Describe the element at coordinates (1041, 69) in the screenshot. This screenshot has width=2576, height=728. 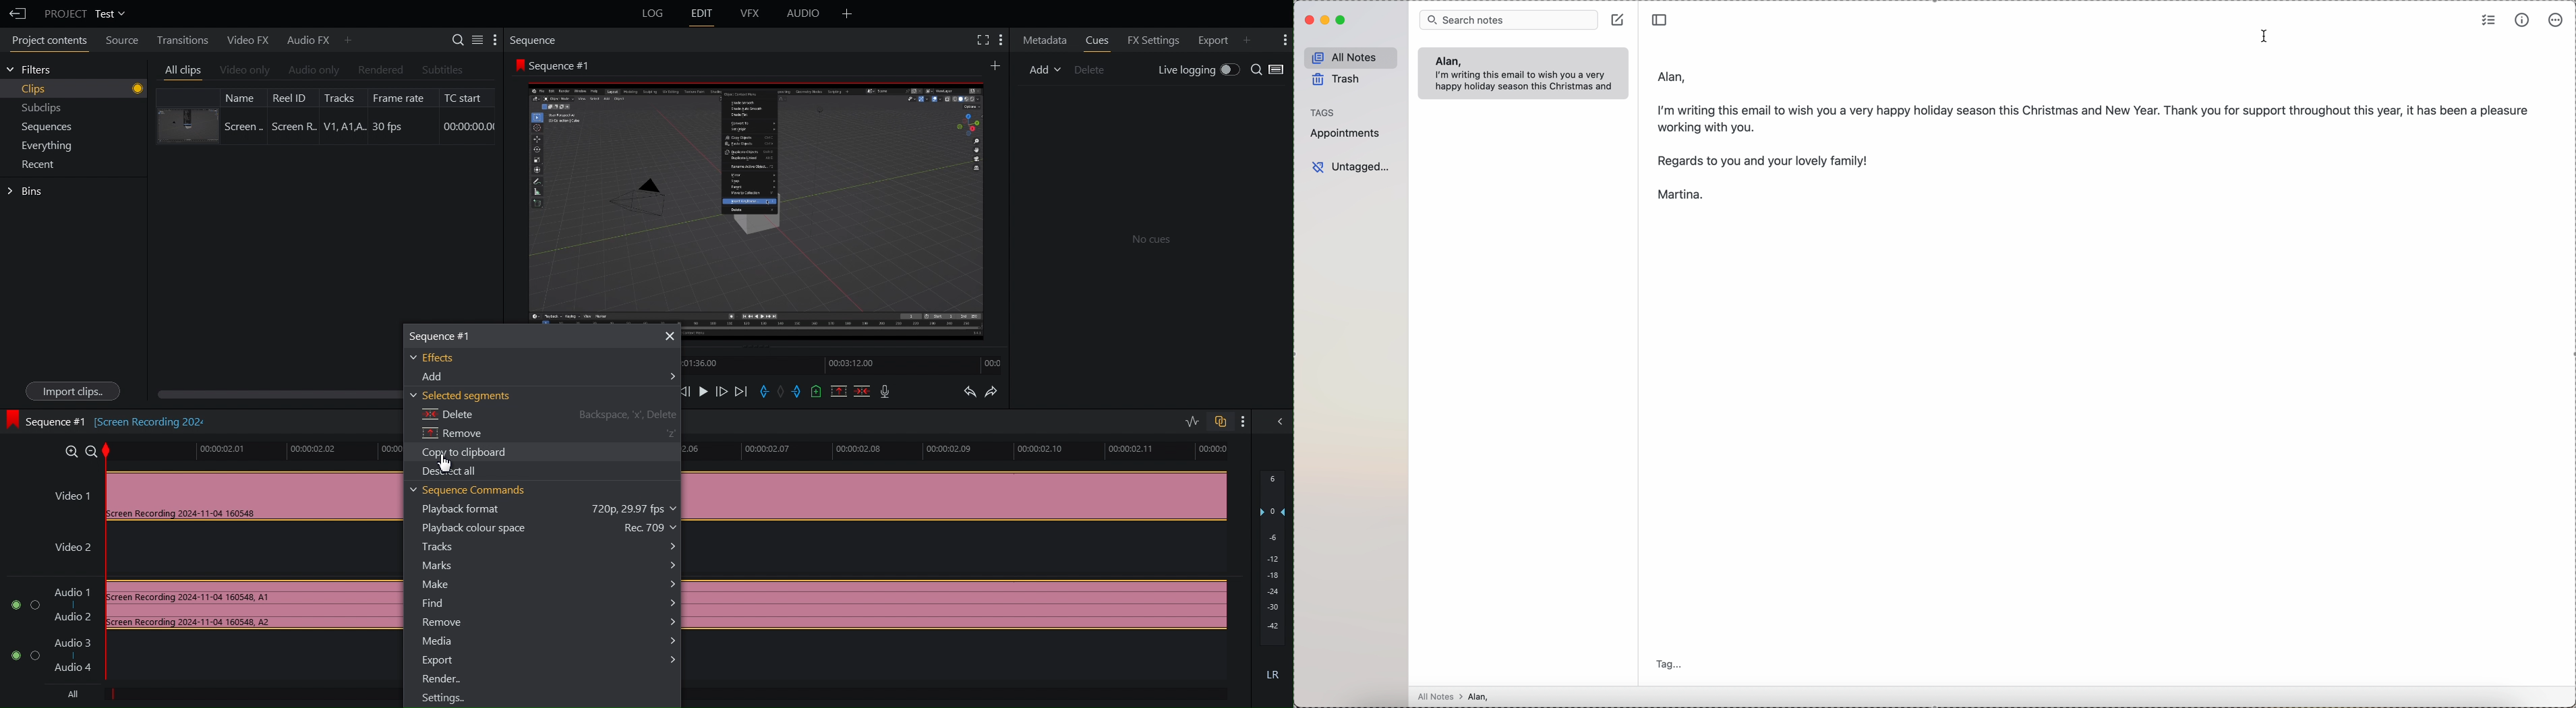
I see `Add` at that location.